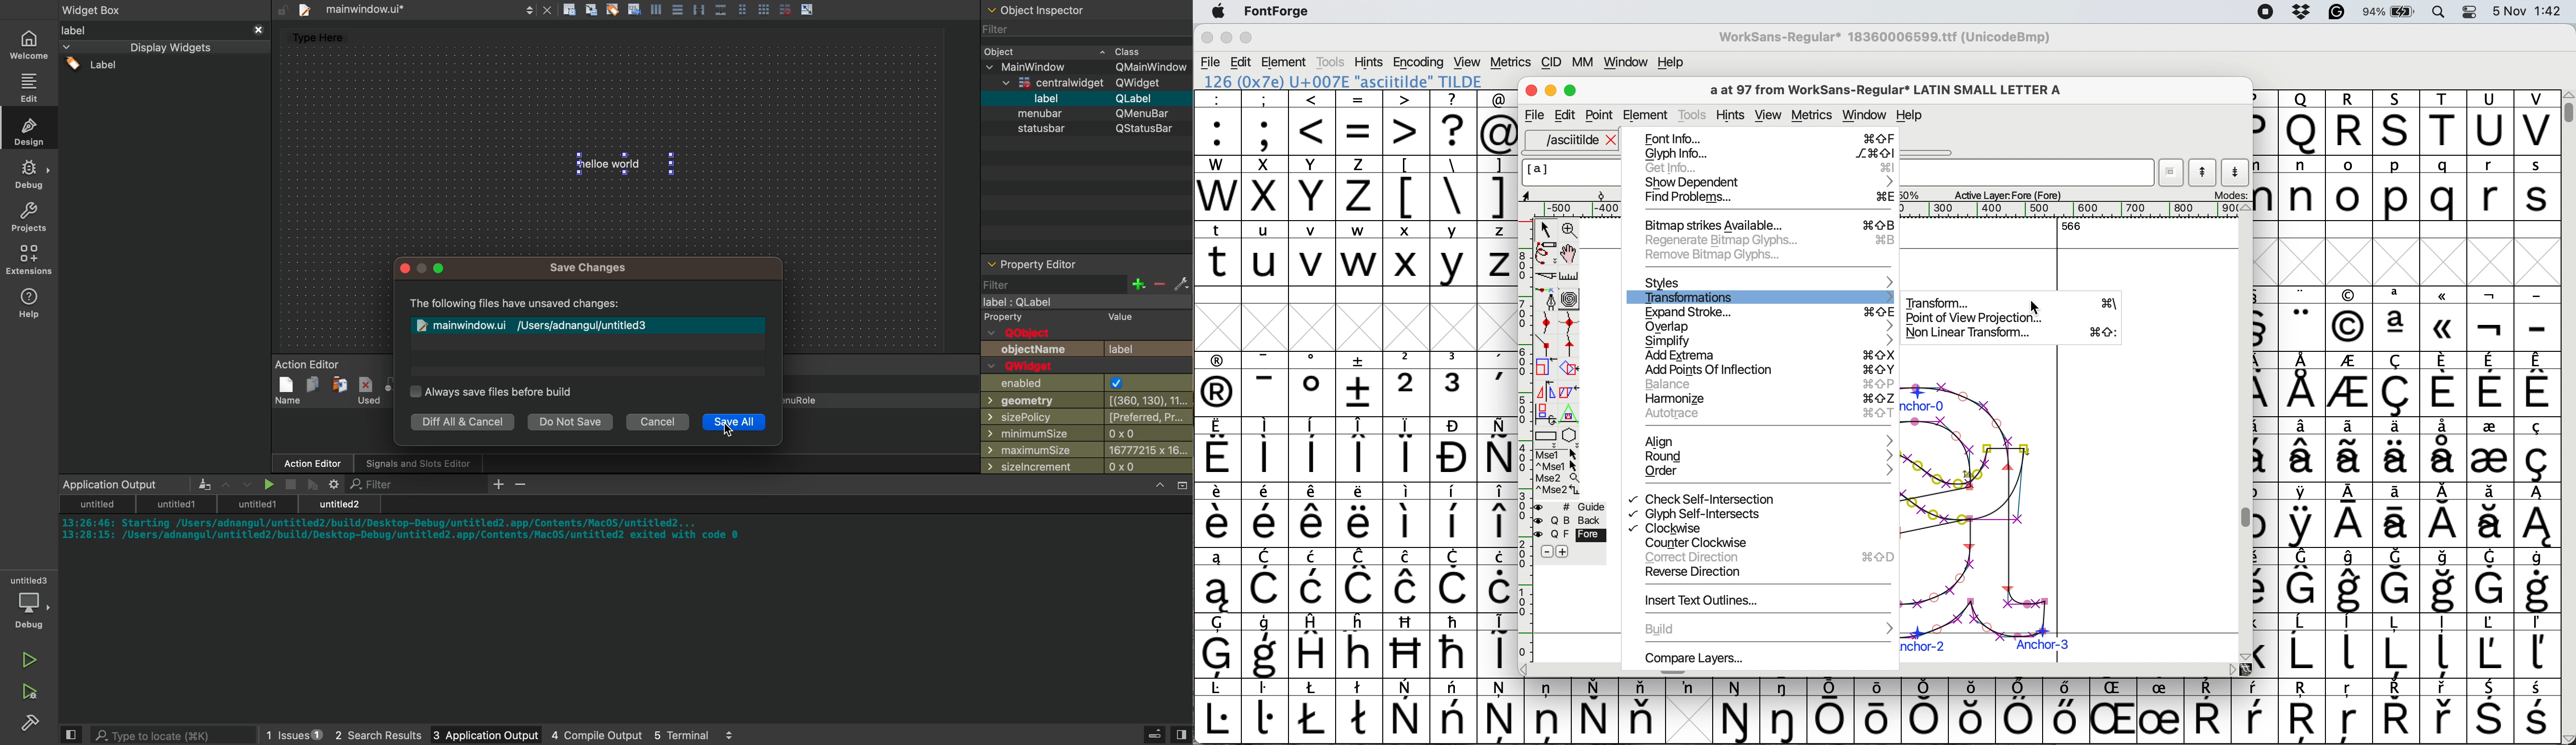 This screenshot has width=2576, height=756. Describe the element at coordinates (2538, 188) in the screenshot. I see `s` at that location.